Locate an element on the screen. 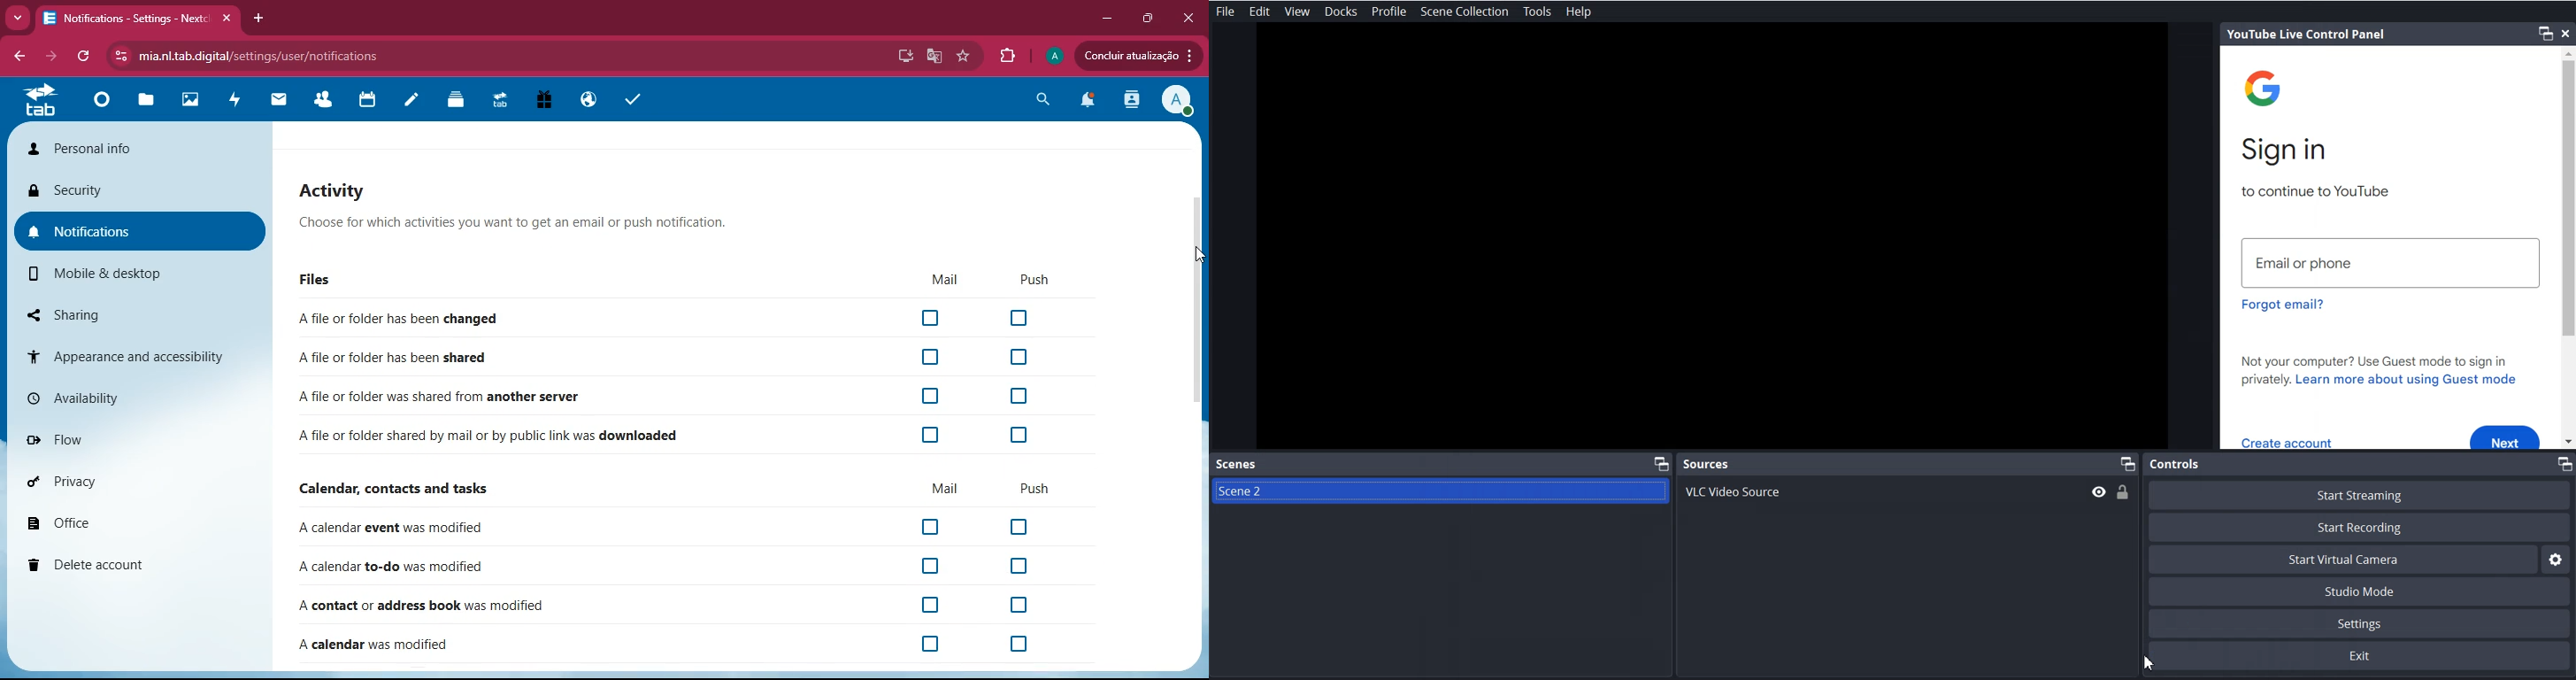 The width and height of the screenshot is (2576, 700). Files is located at coordinates (312, 280).